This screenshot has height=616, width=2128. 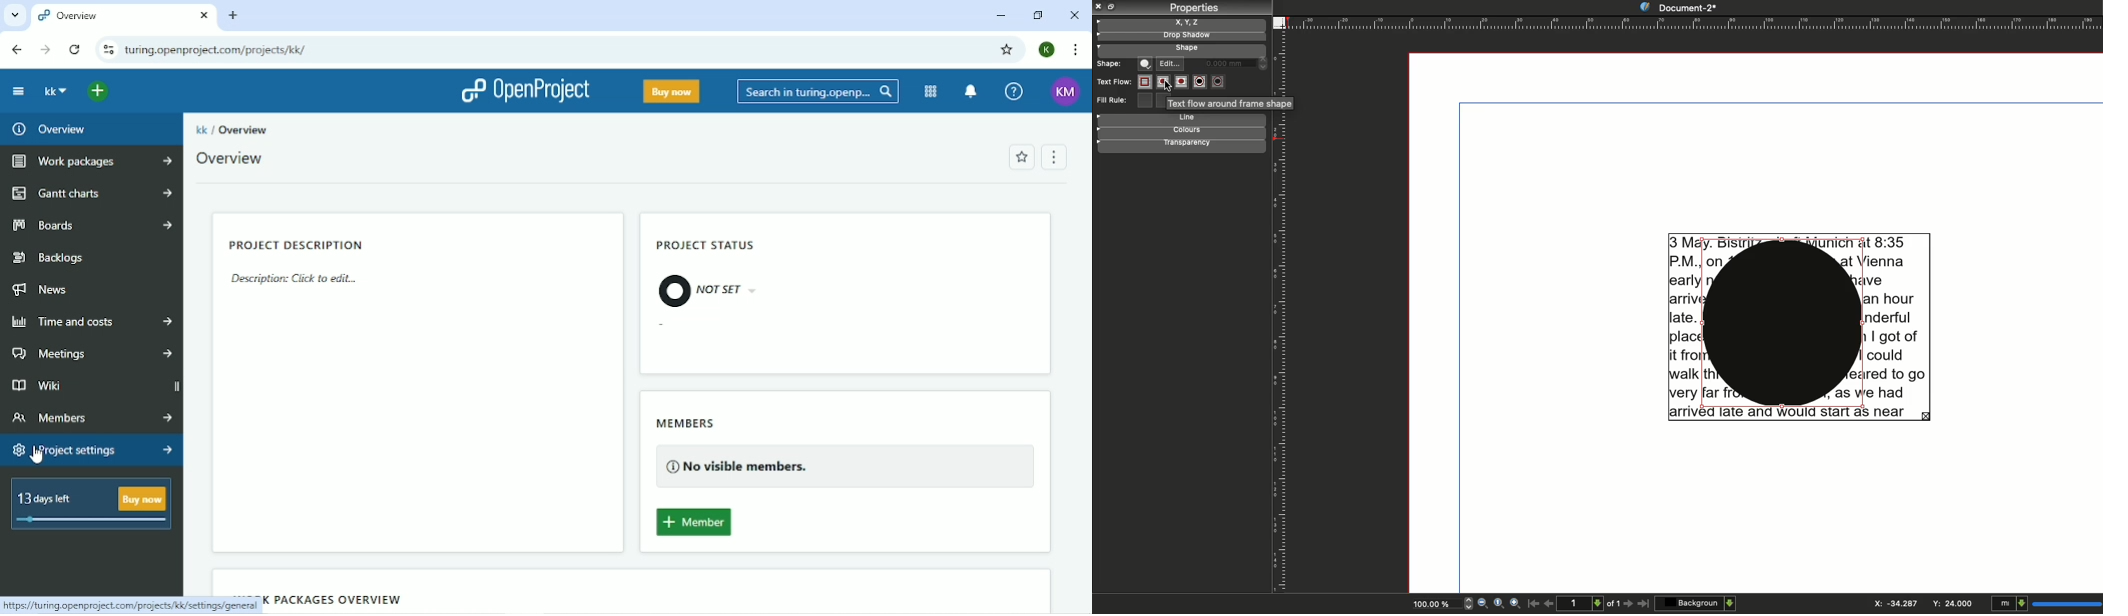 What do you see at coordinates (707, 290) in the screenshot?
I see `NOT SET` at bounding box center [707, 290].